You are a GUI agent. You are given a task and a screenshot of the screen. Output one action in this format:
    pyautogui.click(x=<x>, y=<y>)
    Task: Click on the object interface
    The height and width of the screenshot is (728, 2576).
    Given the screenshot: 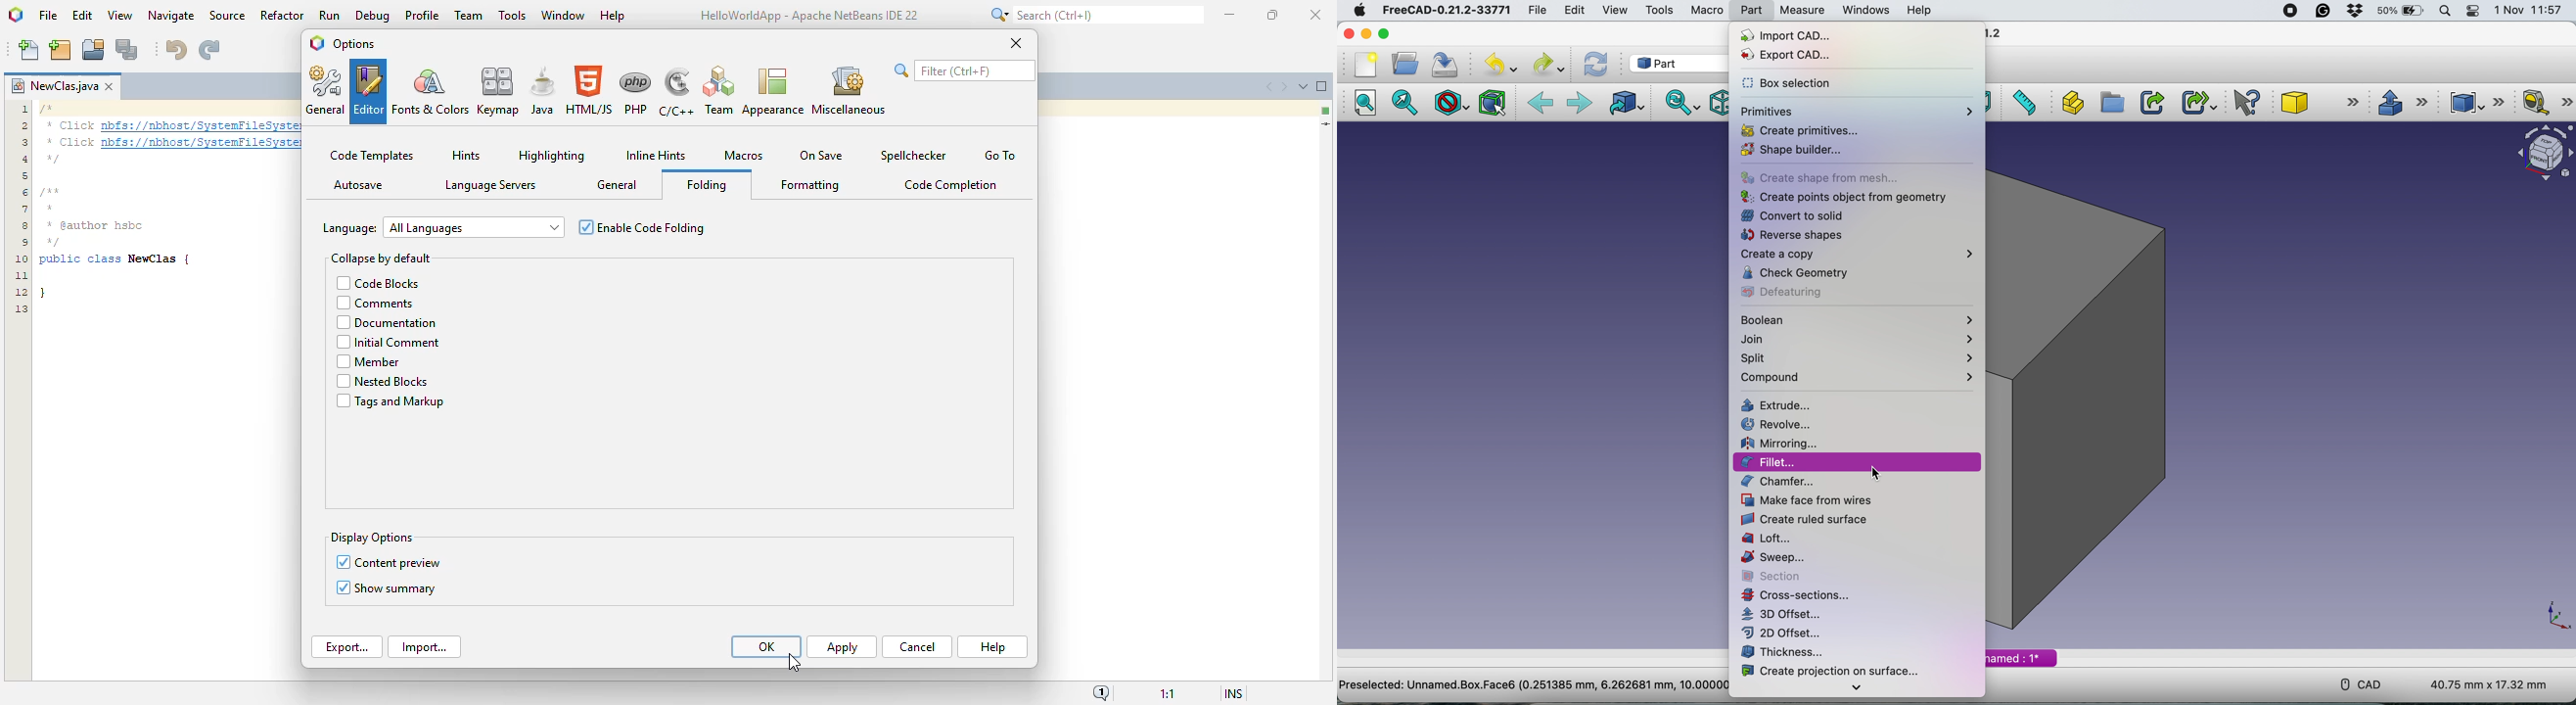 What is the action you would take?
    pyautogui.click(x=2541, y=155)
    